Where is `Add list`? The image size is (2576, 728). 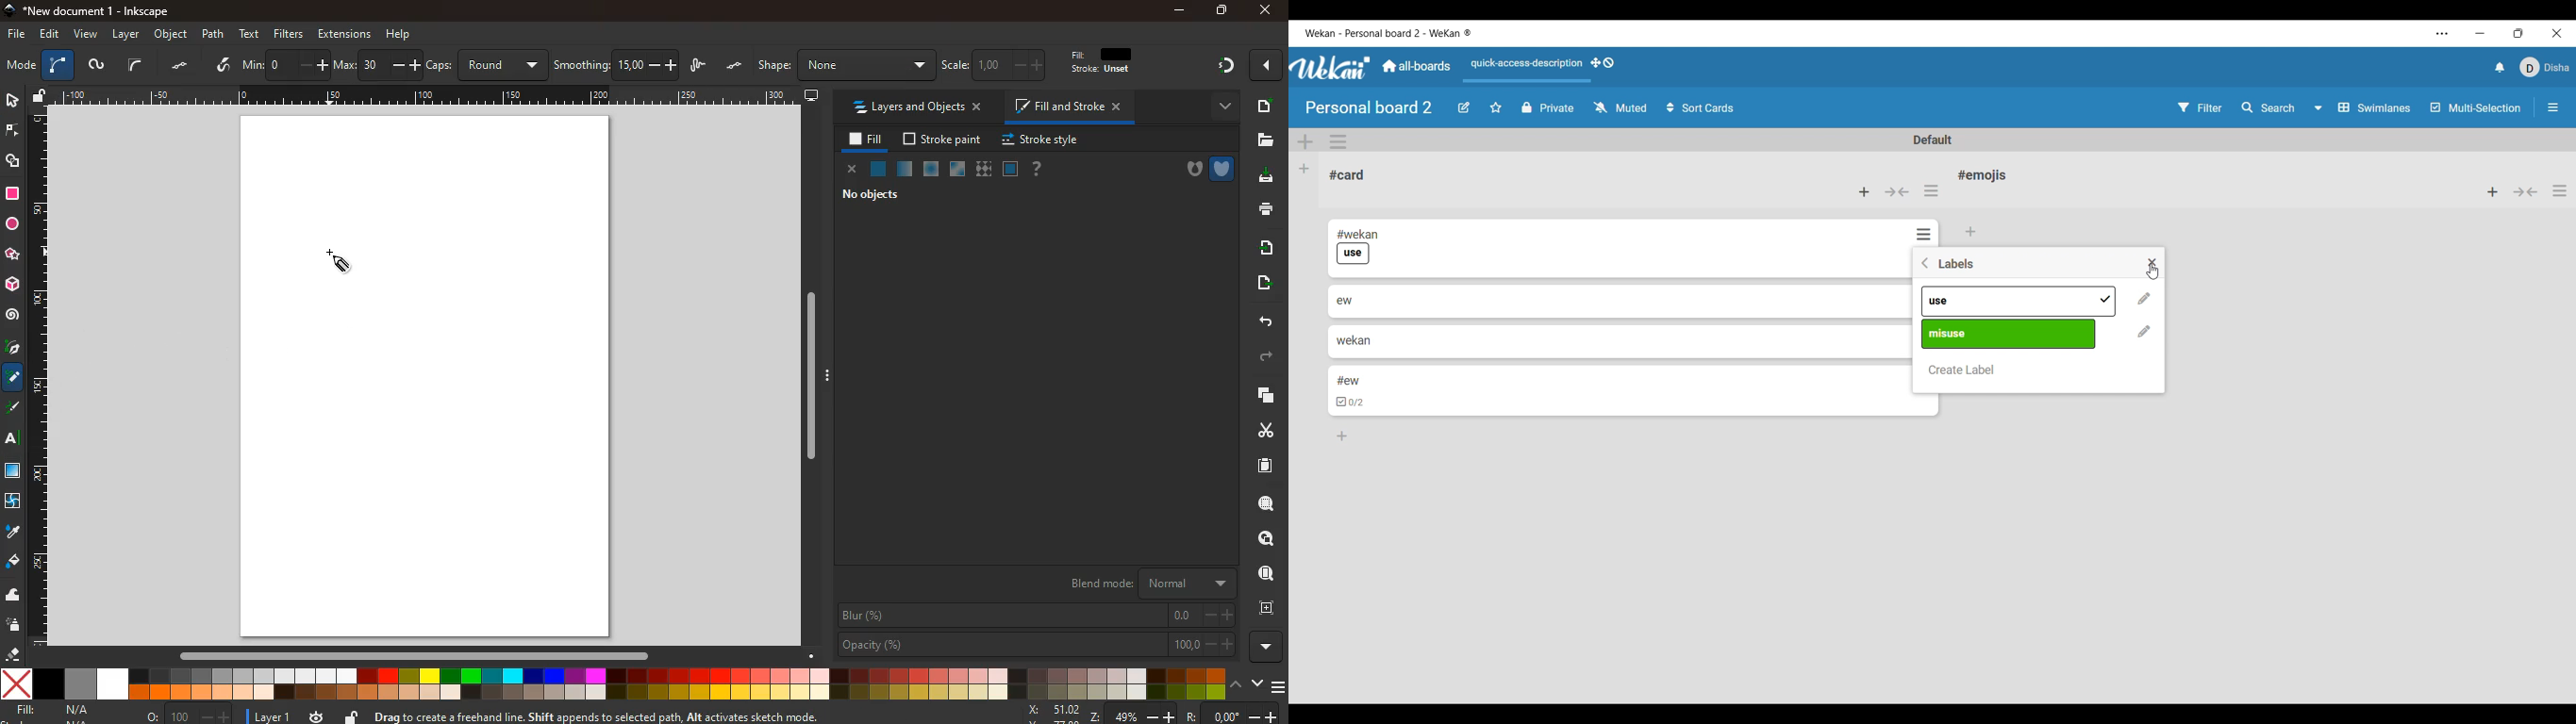 Add list is located at coordinates (1304, 169).